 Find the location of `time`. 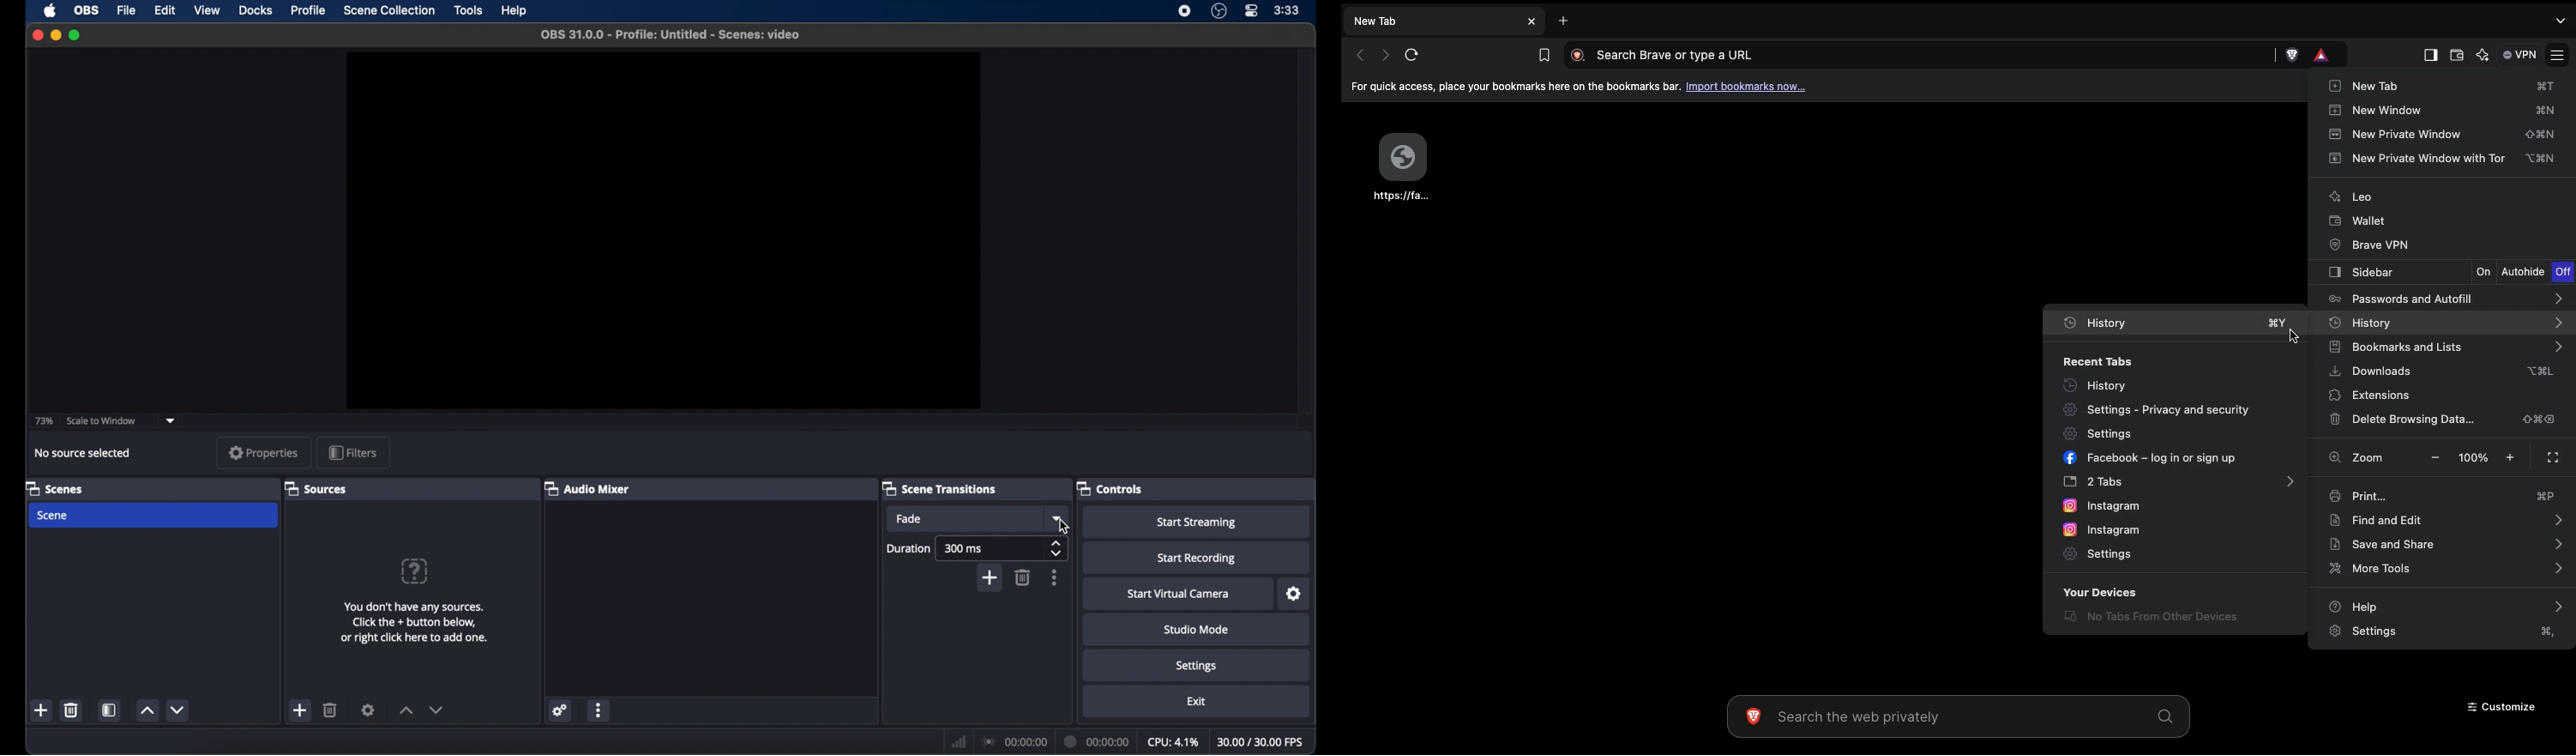

time is located at coordinates (1288, 10).